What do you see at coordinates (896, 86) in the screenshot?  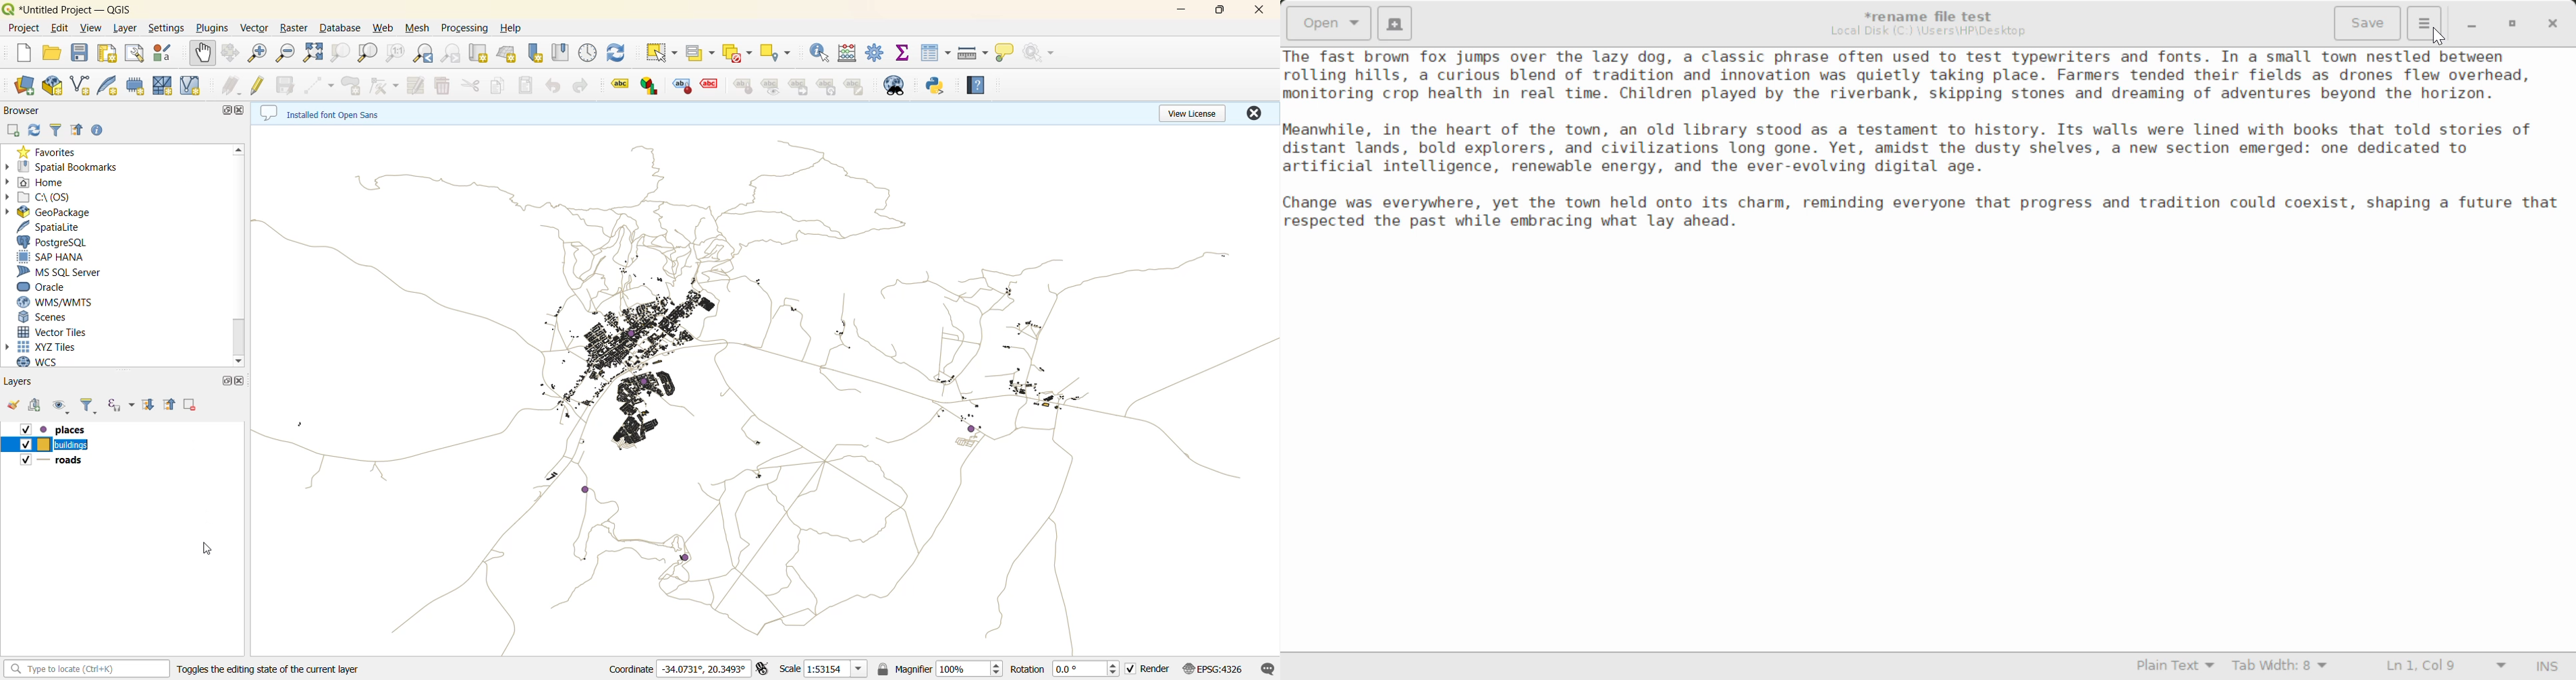 I see `metasearch` at bounding box center [896, 86].